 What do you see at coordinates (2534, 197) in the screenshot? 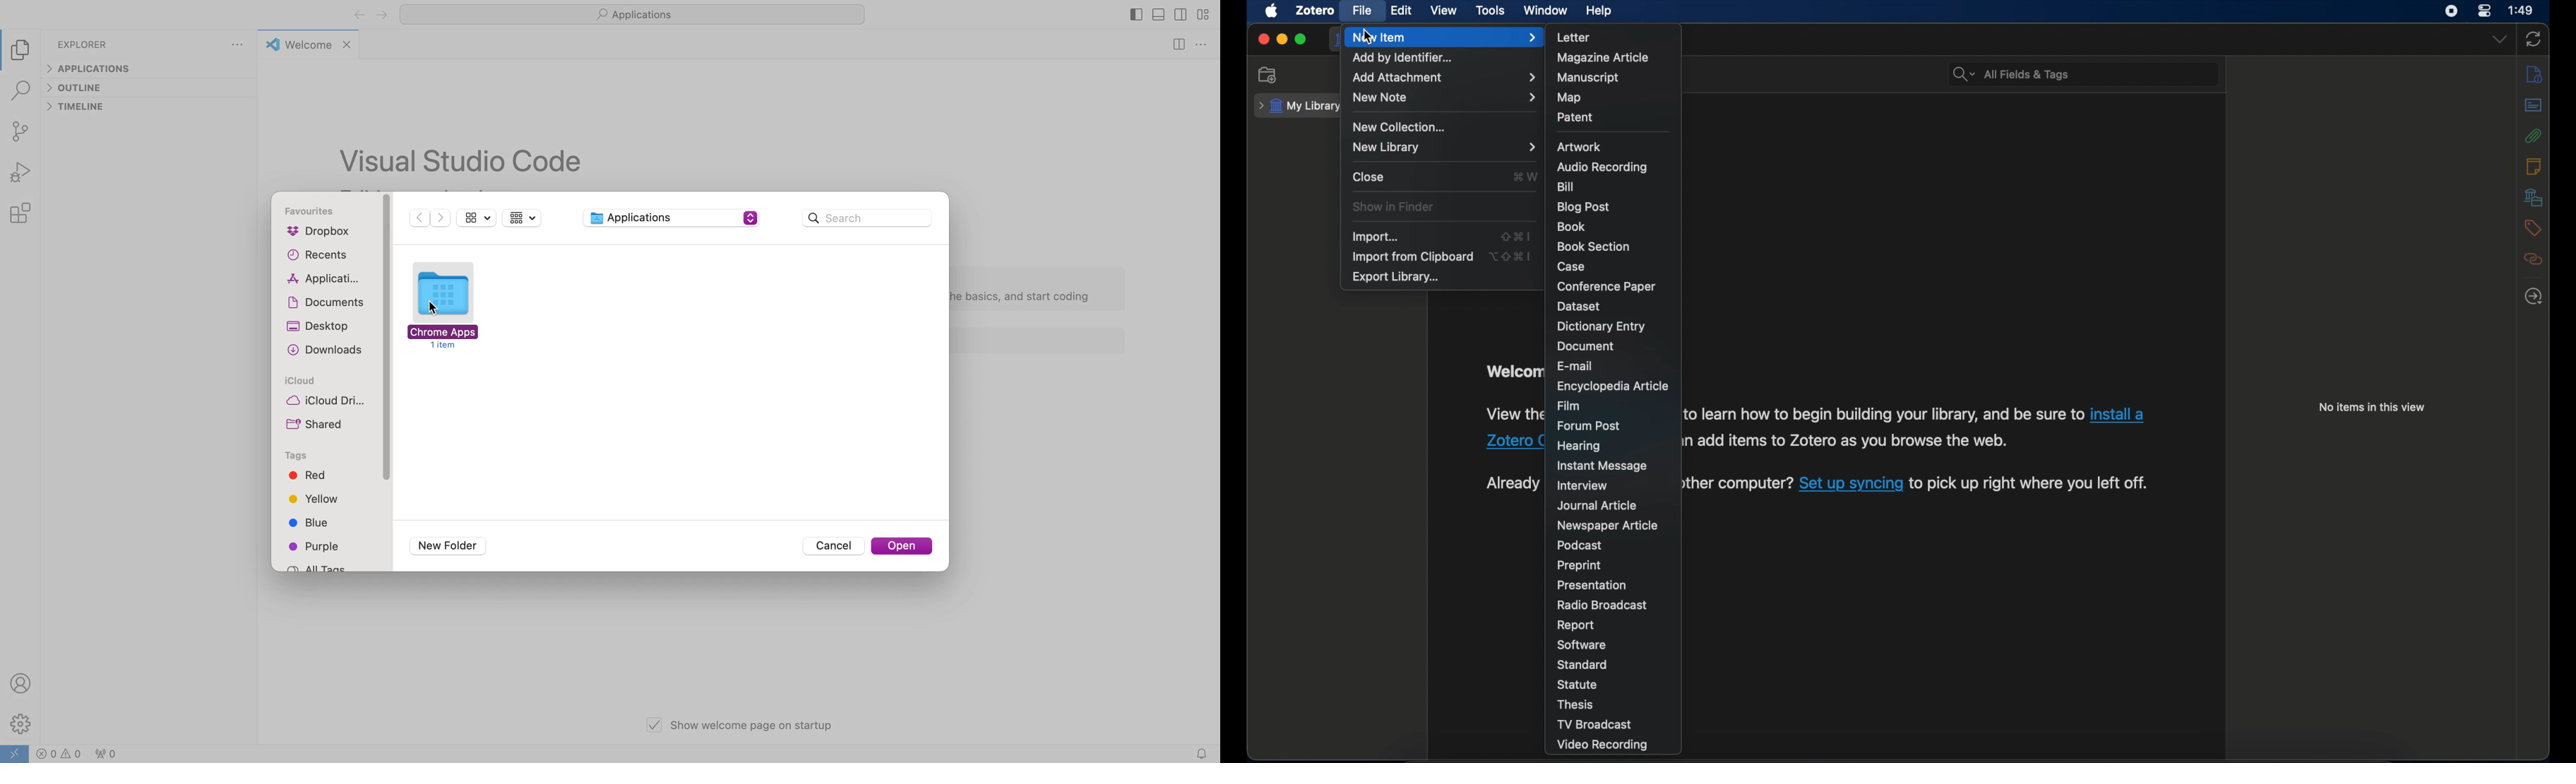
I see `libraries` at bounding box center [2534, 197].